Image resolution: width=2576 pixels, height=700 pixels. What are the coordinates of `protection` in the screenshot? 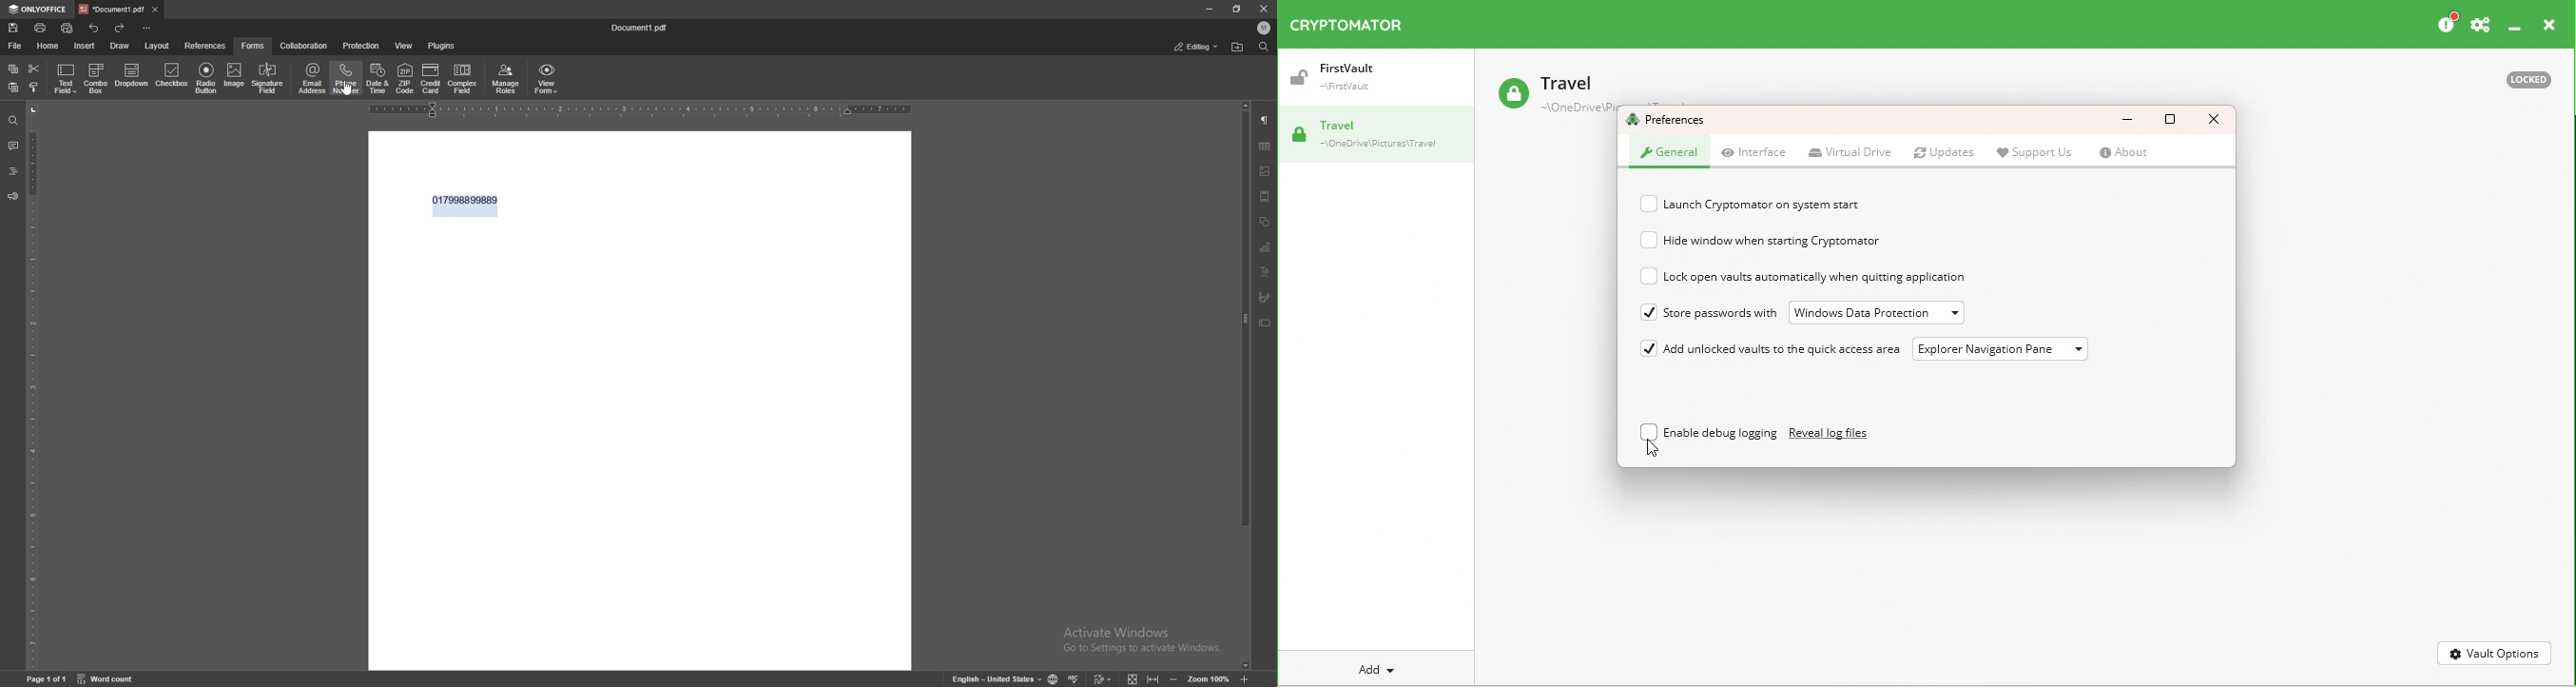 It's located at (361, 45).